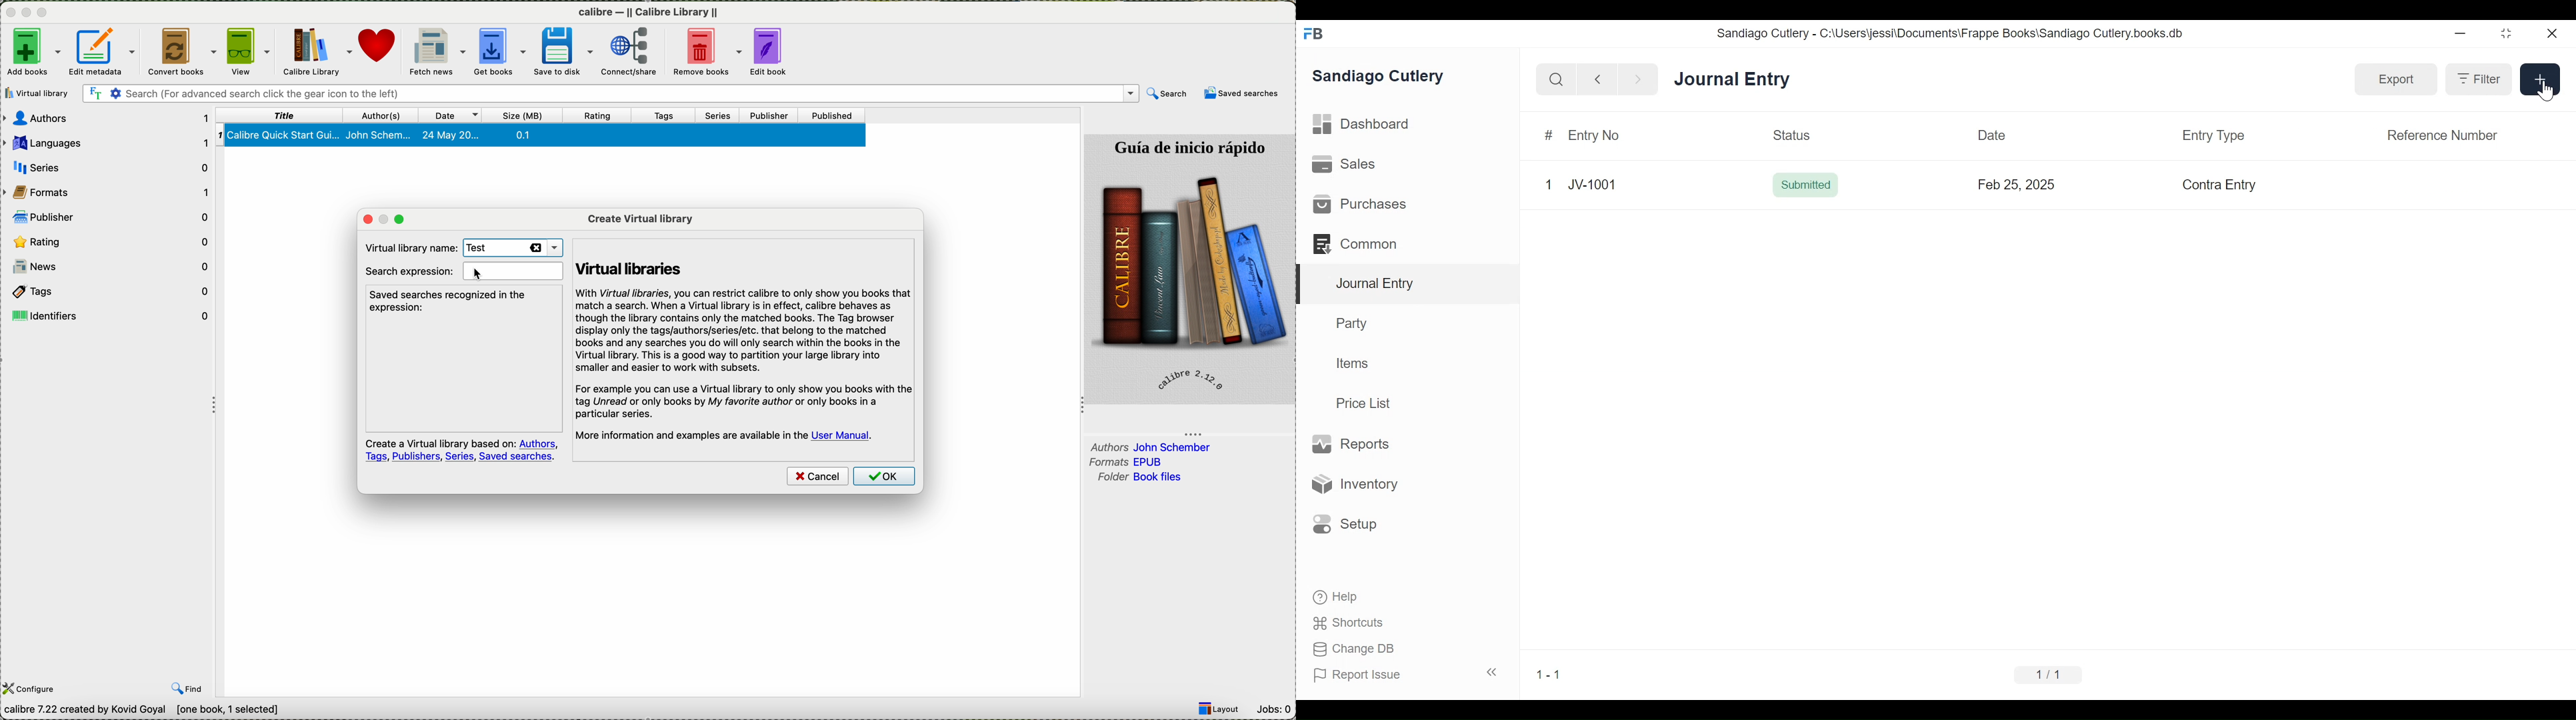 This screenshot has width=2576, height=728. I want to click on Help, so click(1333, 595).